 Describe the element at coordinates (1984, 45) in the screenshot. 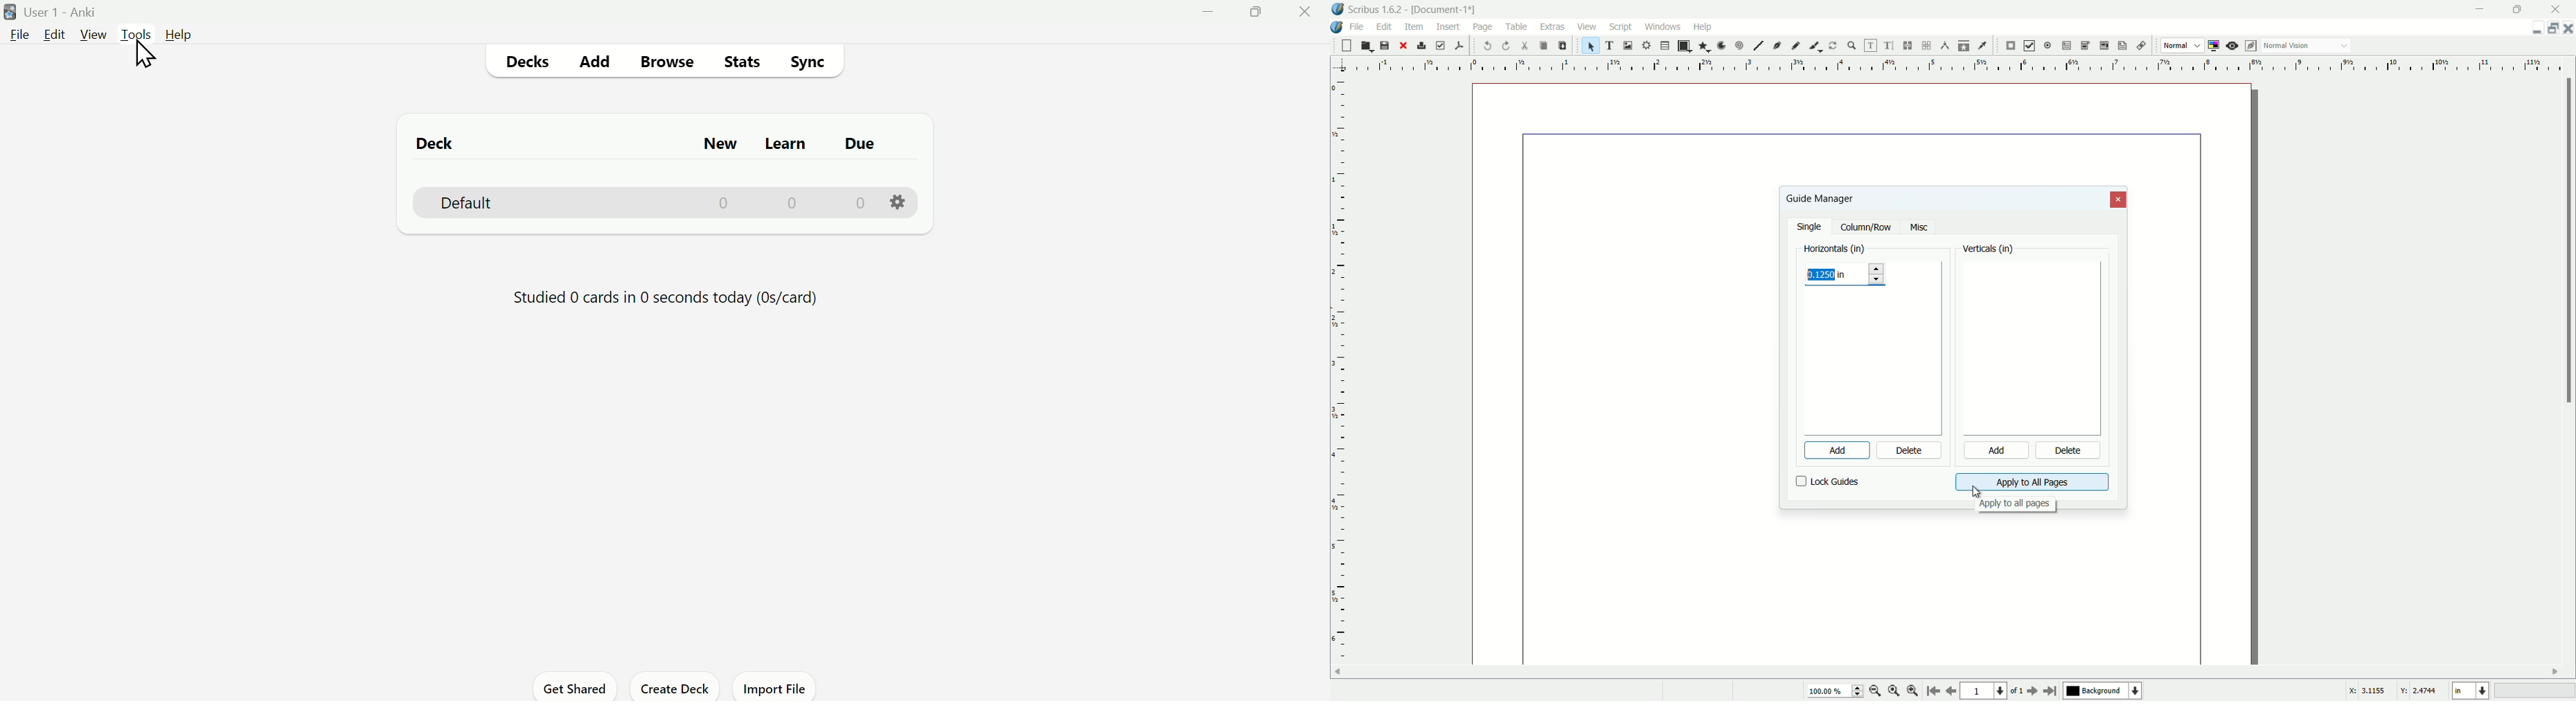

I see `eye dropper` at that location.